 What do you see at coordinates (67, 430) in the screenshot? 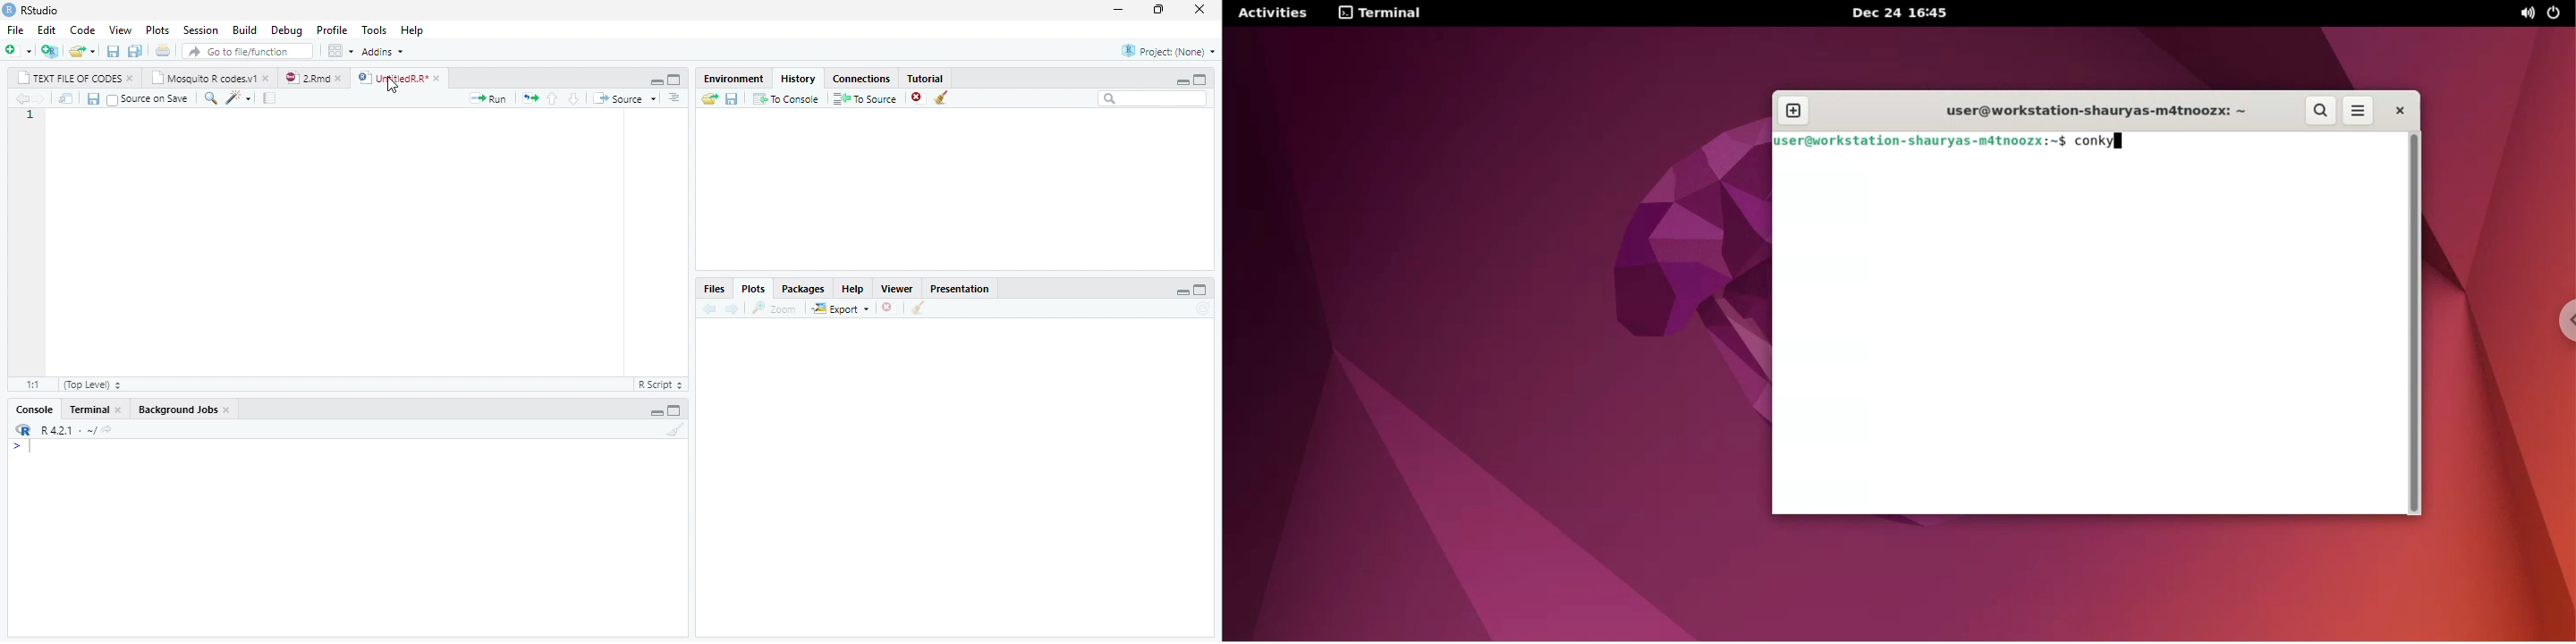
I see `R 4.2.1~/` at bounding box center [67, 430].